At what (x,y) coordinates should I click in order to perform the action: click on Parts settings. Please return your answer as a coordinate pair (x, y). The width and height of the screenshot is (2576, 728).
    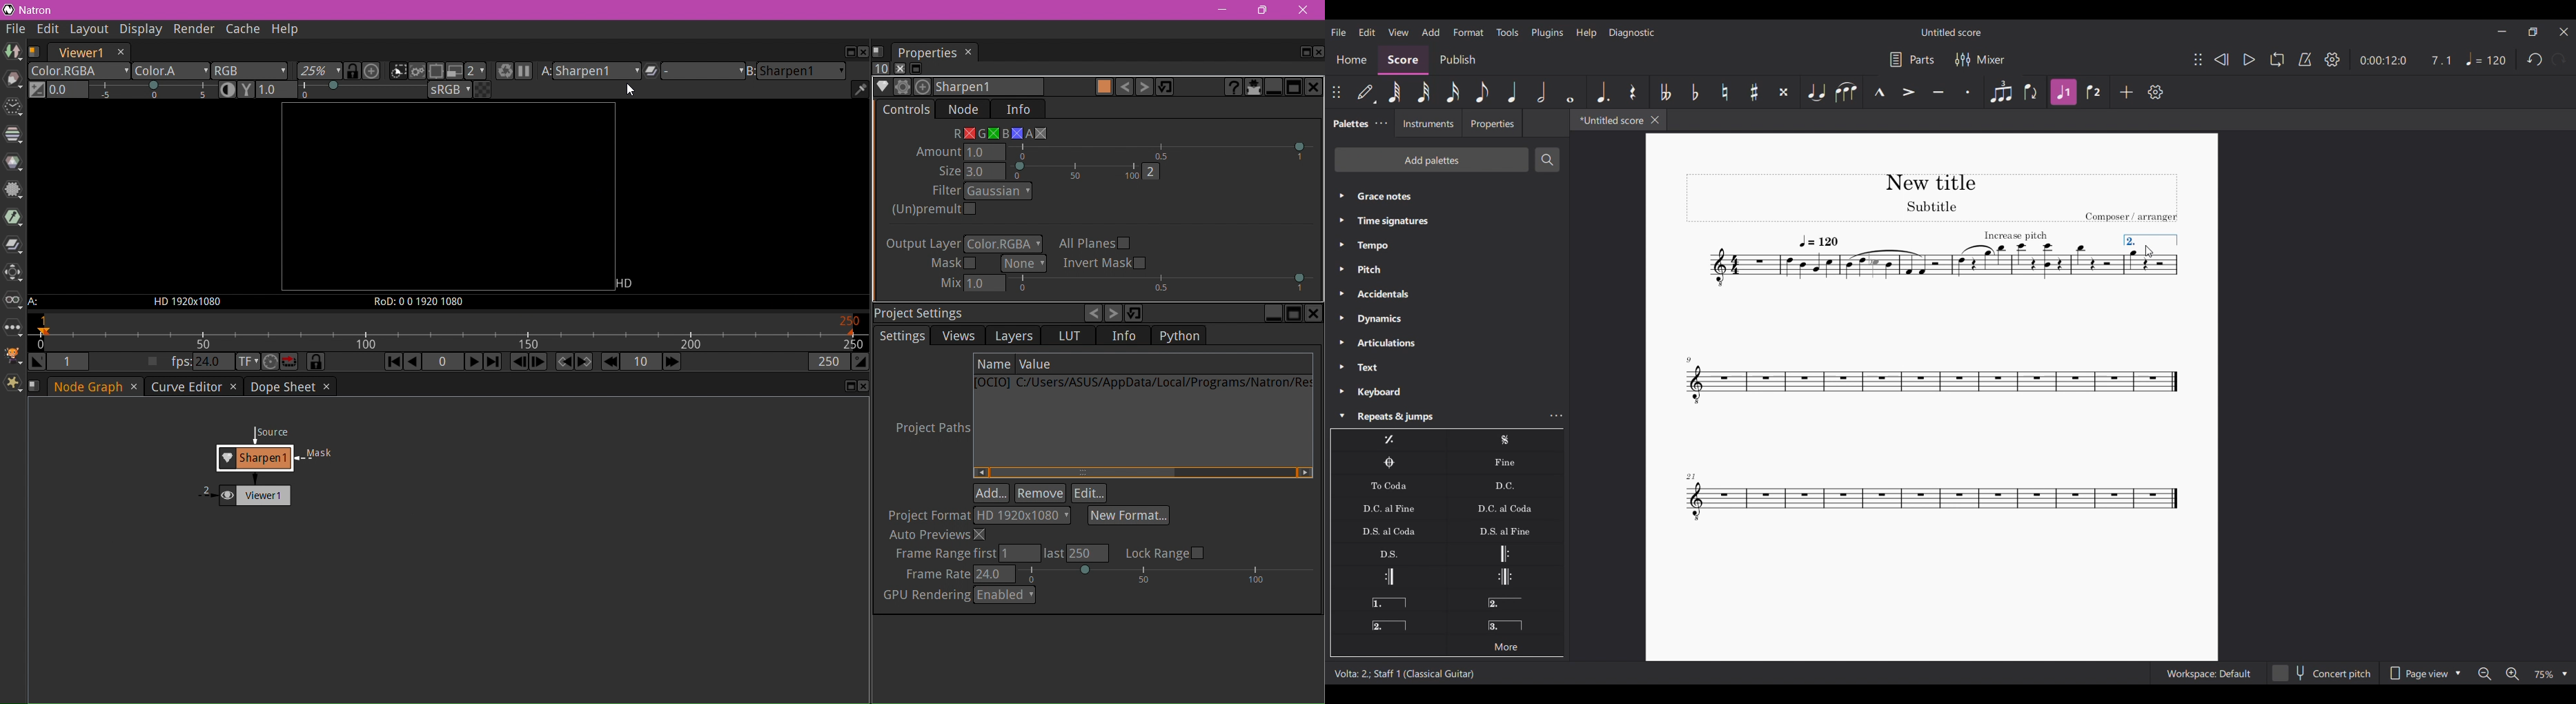
    Looking at the image, I should click on (1913, 59).